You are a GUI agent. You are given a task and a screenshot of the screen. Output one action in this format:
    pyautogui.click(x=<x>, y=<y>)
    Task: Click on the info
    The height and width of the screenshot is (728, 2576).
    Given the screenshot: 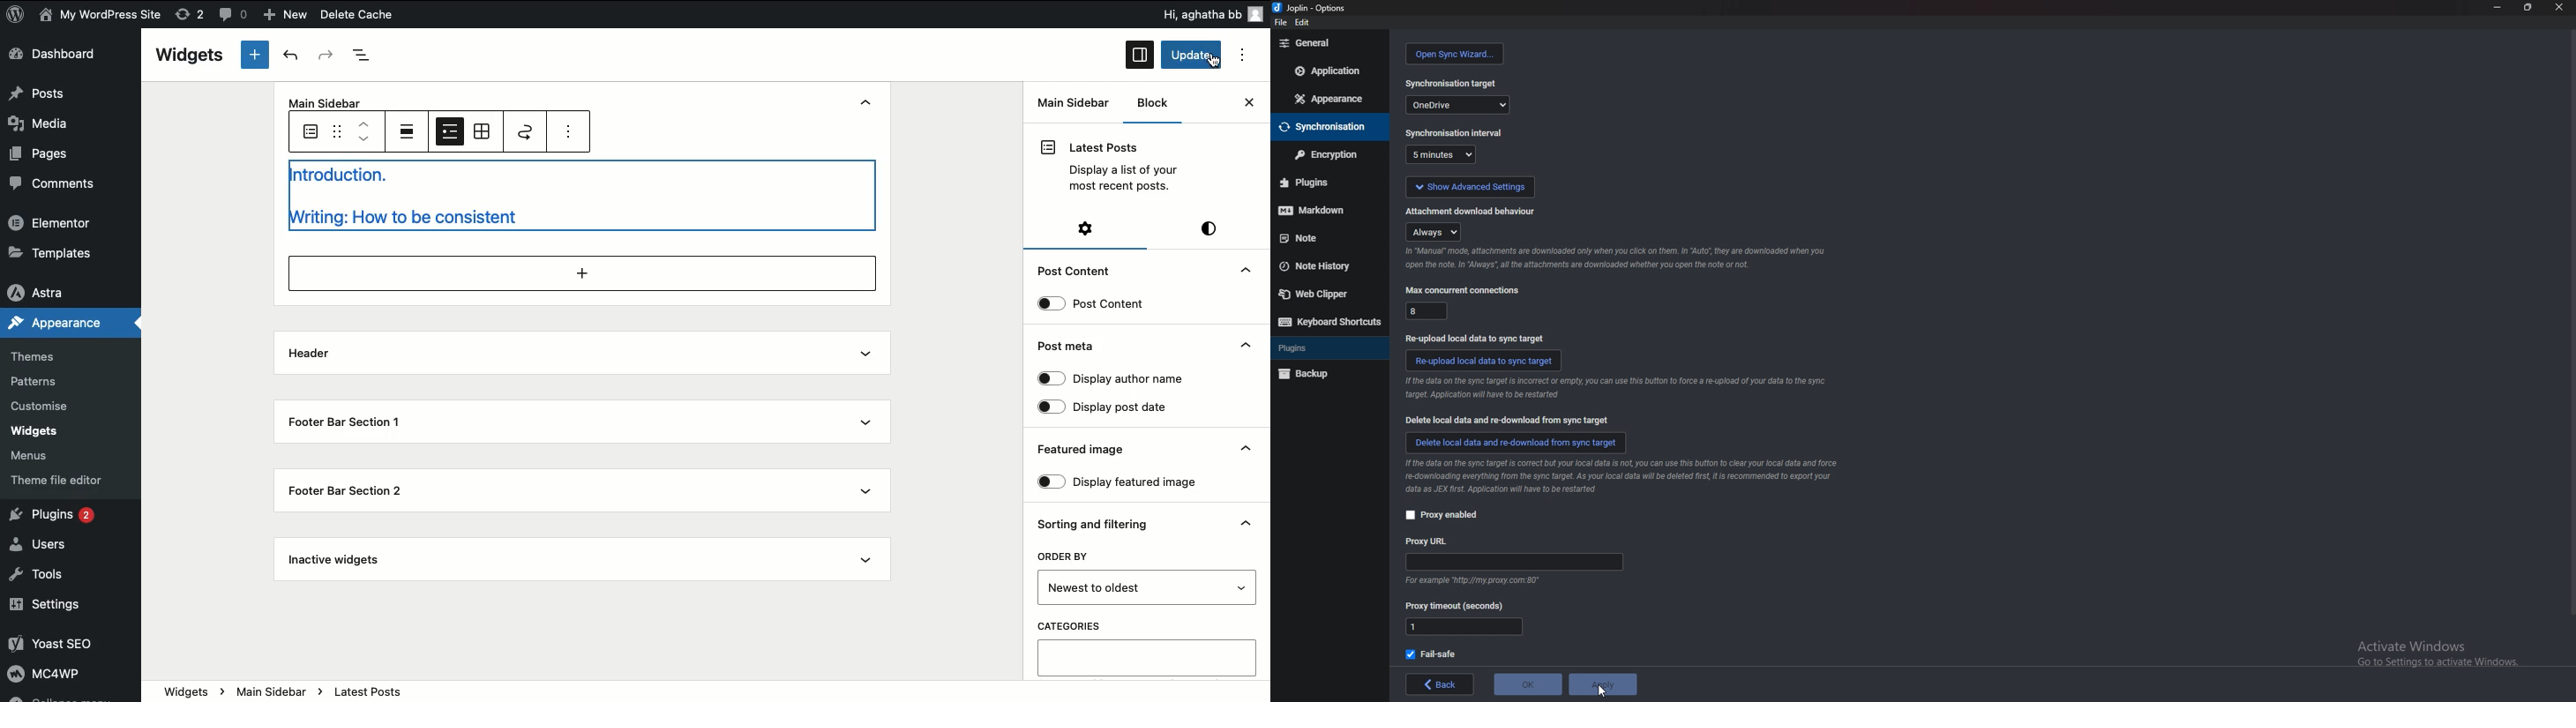 What is the action you would take?
    pyautogui.click(x=1615, y=388)
    